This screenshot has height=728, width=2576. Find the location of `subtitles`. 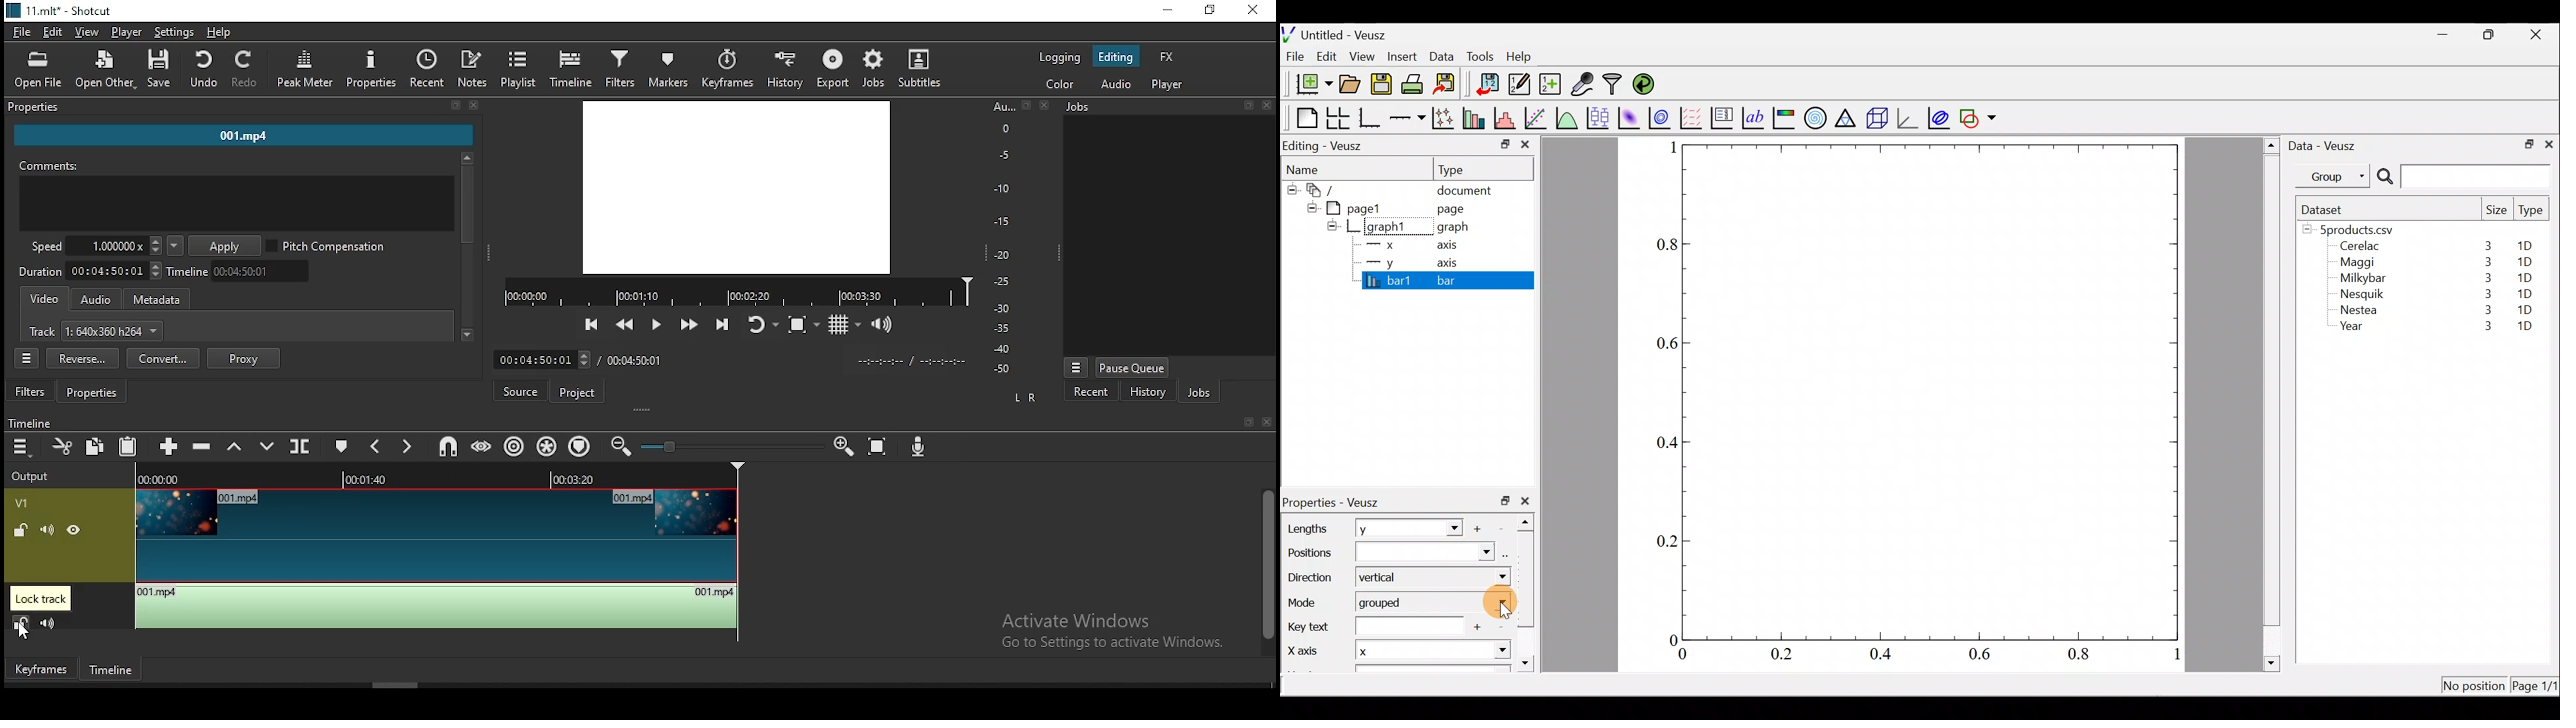

subtitles is located at coordinates (923, 67).